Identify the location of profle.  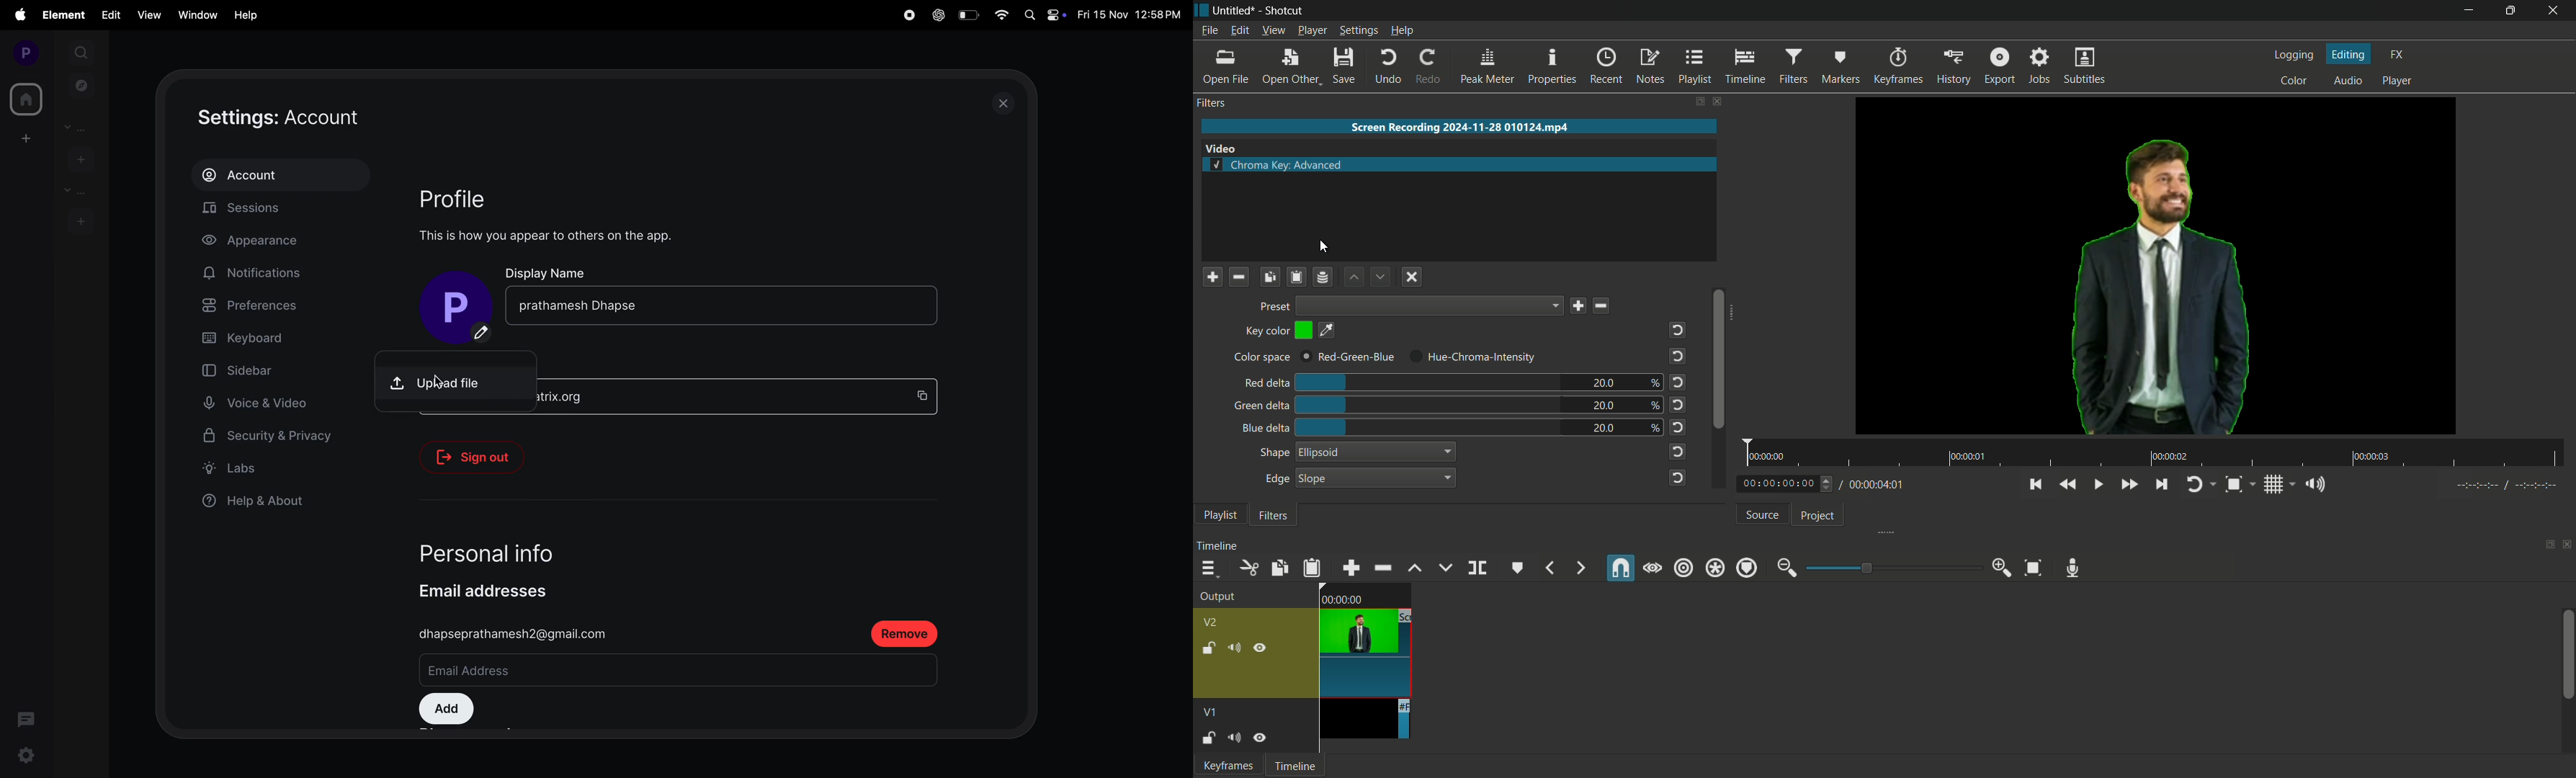
(467, 197).